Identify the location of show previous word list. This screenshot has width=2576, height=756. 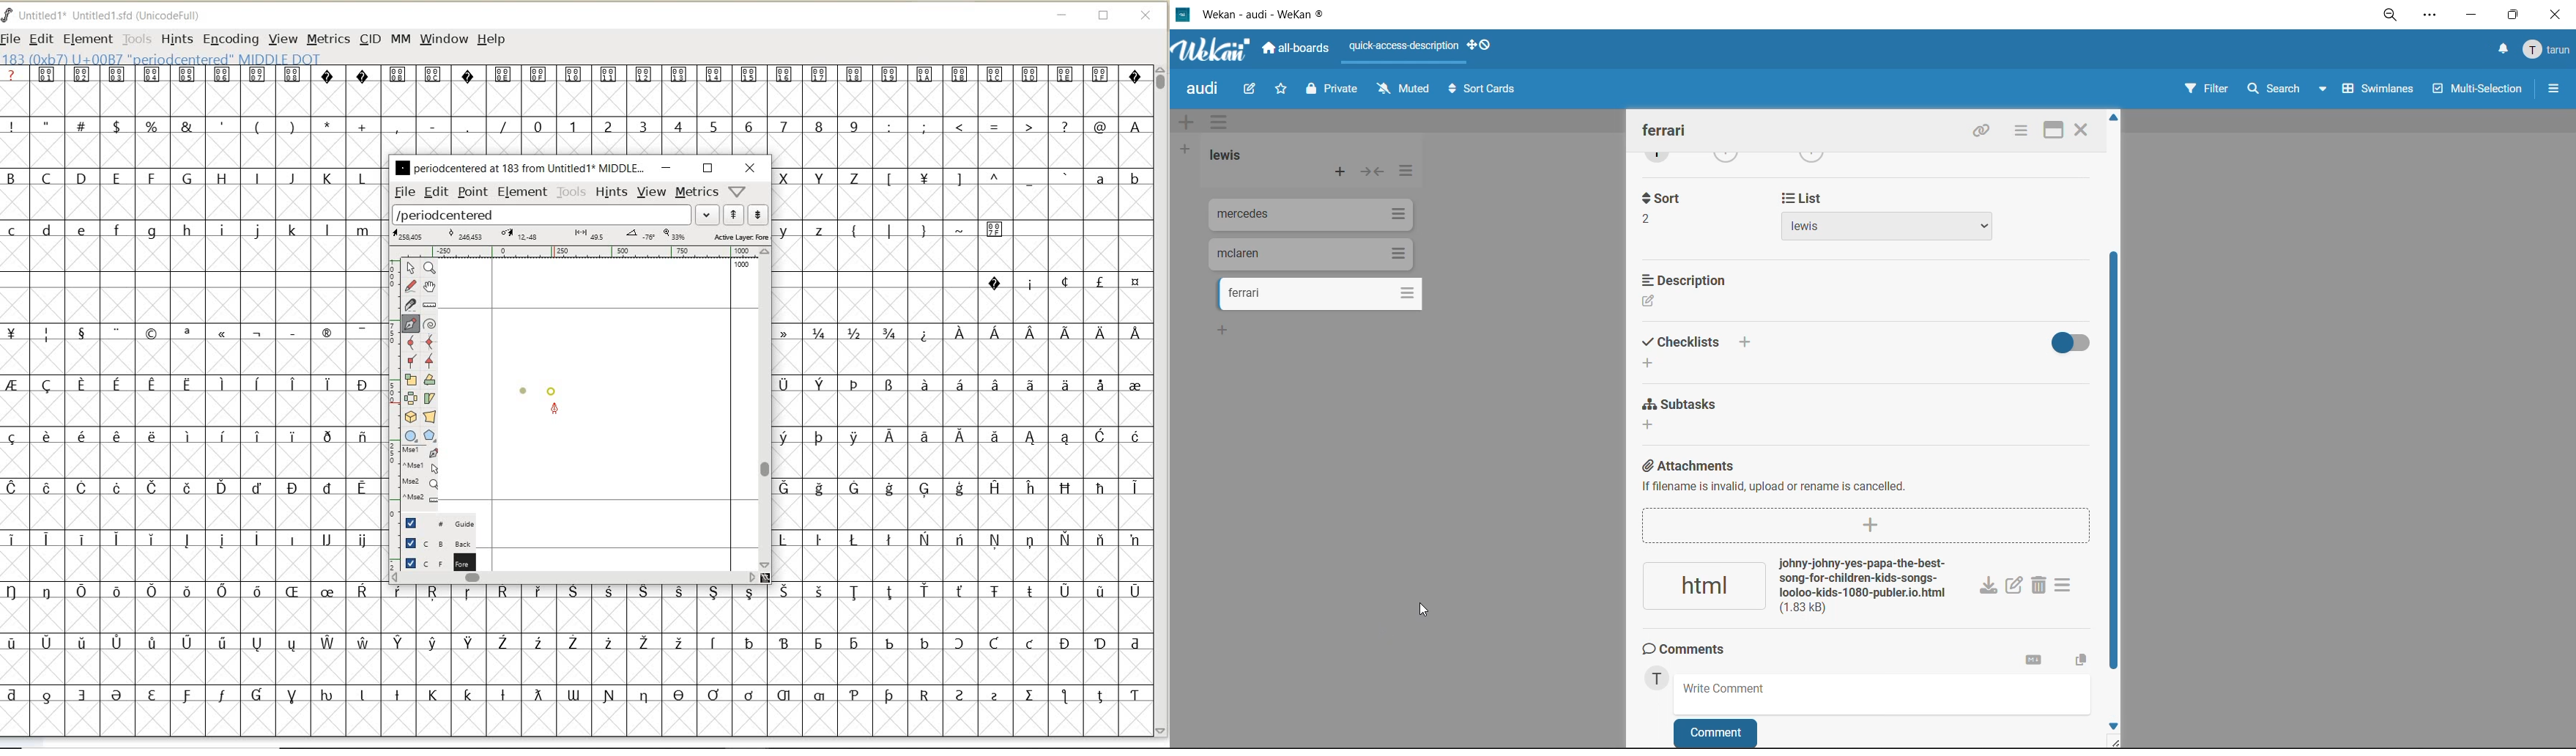
(735, 215).